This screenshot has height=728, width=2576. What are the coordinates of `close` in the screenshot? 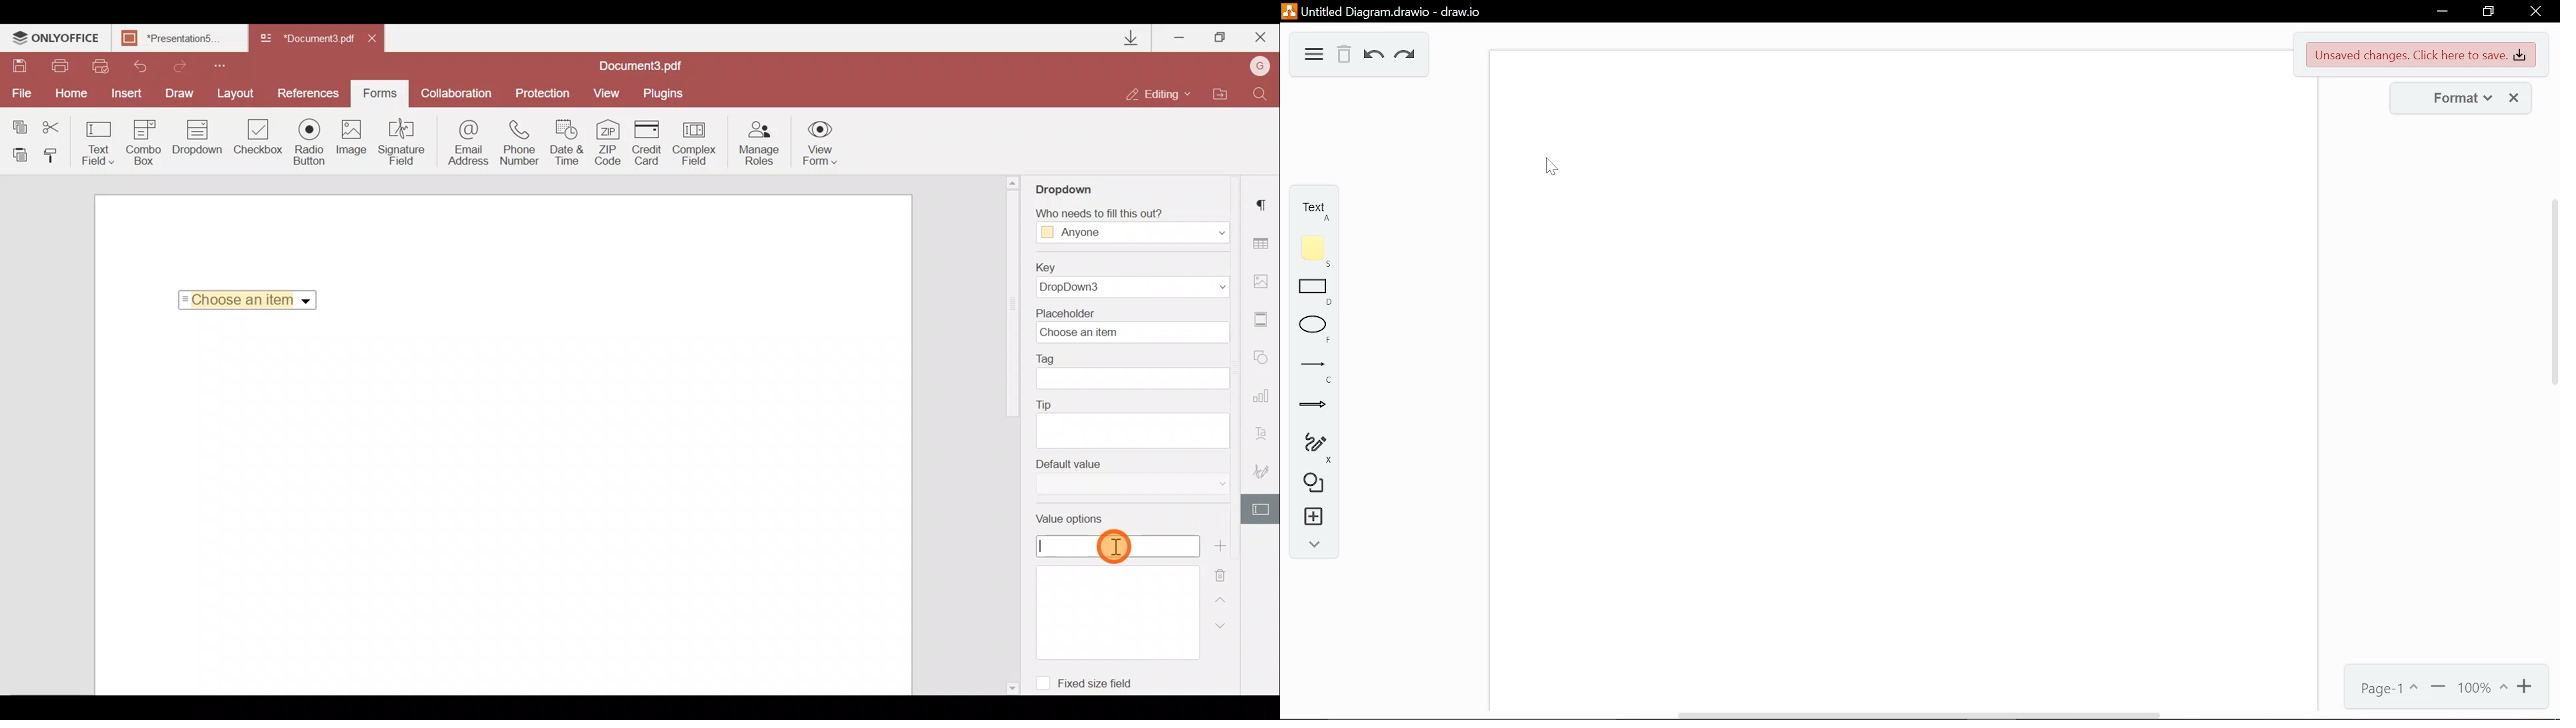 It's located at (2537, 12).